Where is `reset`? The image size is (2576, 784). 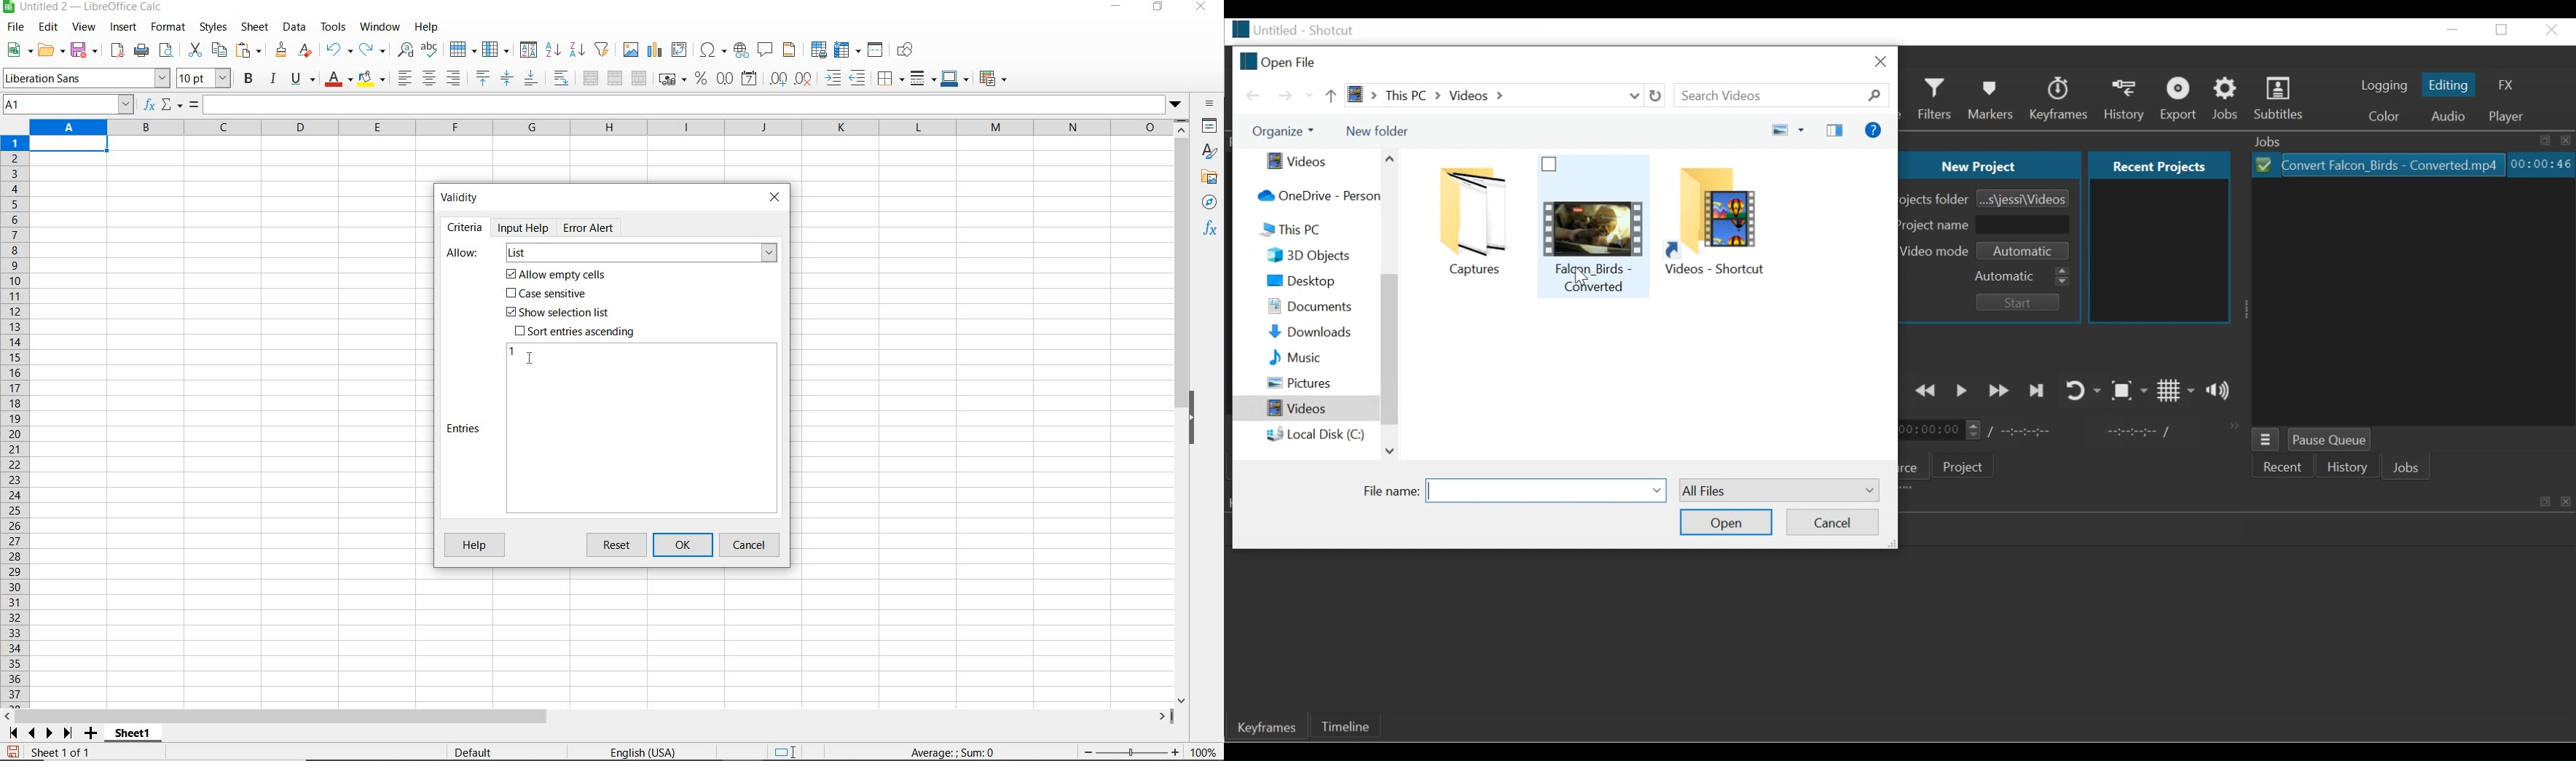 reset is located at coordinates (619, 545).